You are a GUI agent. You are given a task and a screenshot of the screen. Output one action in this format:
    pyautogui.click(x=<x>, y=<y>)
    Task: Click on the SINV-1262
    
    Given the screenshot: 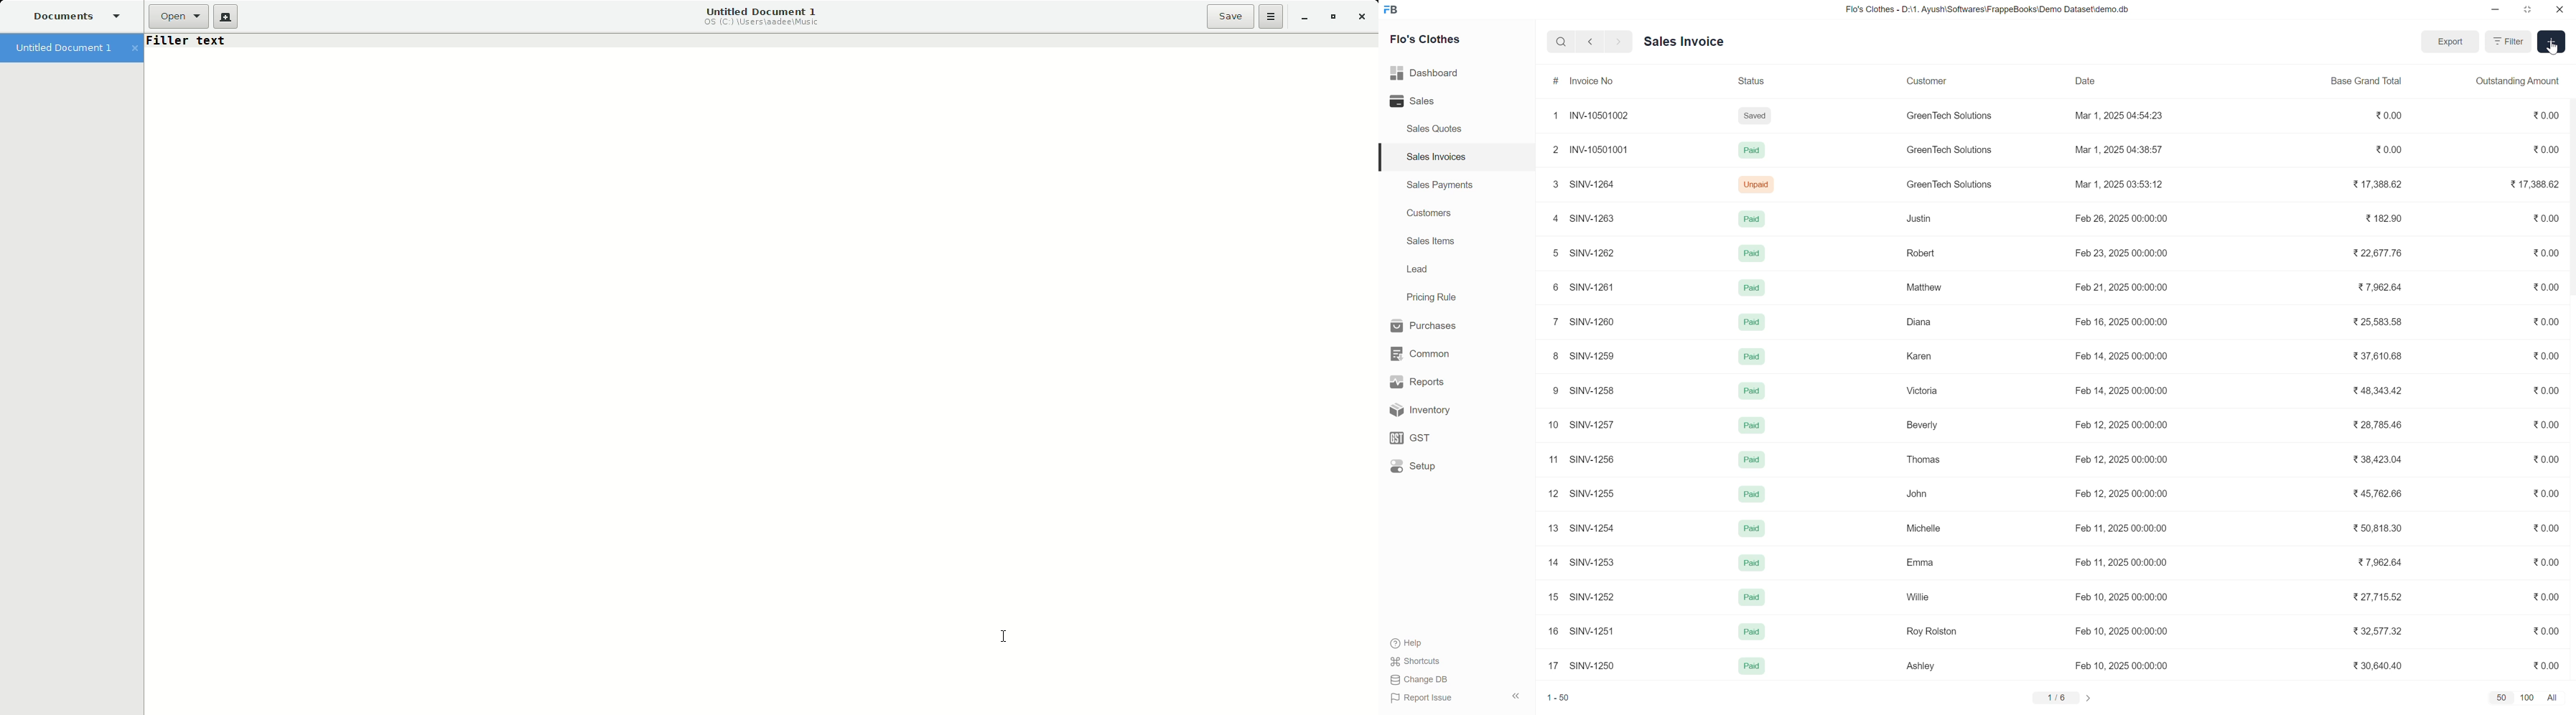 What is the action you would take?
    pyautogui.click(x=1595, y=253)
    